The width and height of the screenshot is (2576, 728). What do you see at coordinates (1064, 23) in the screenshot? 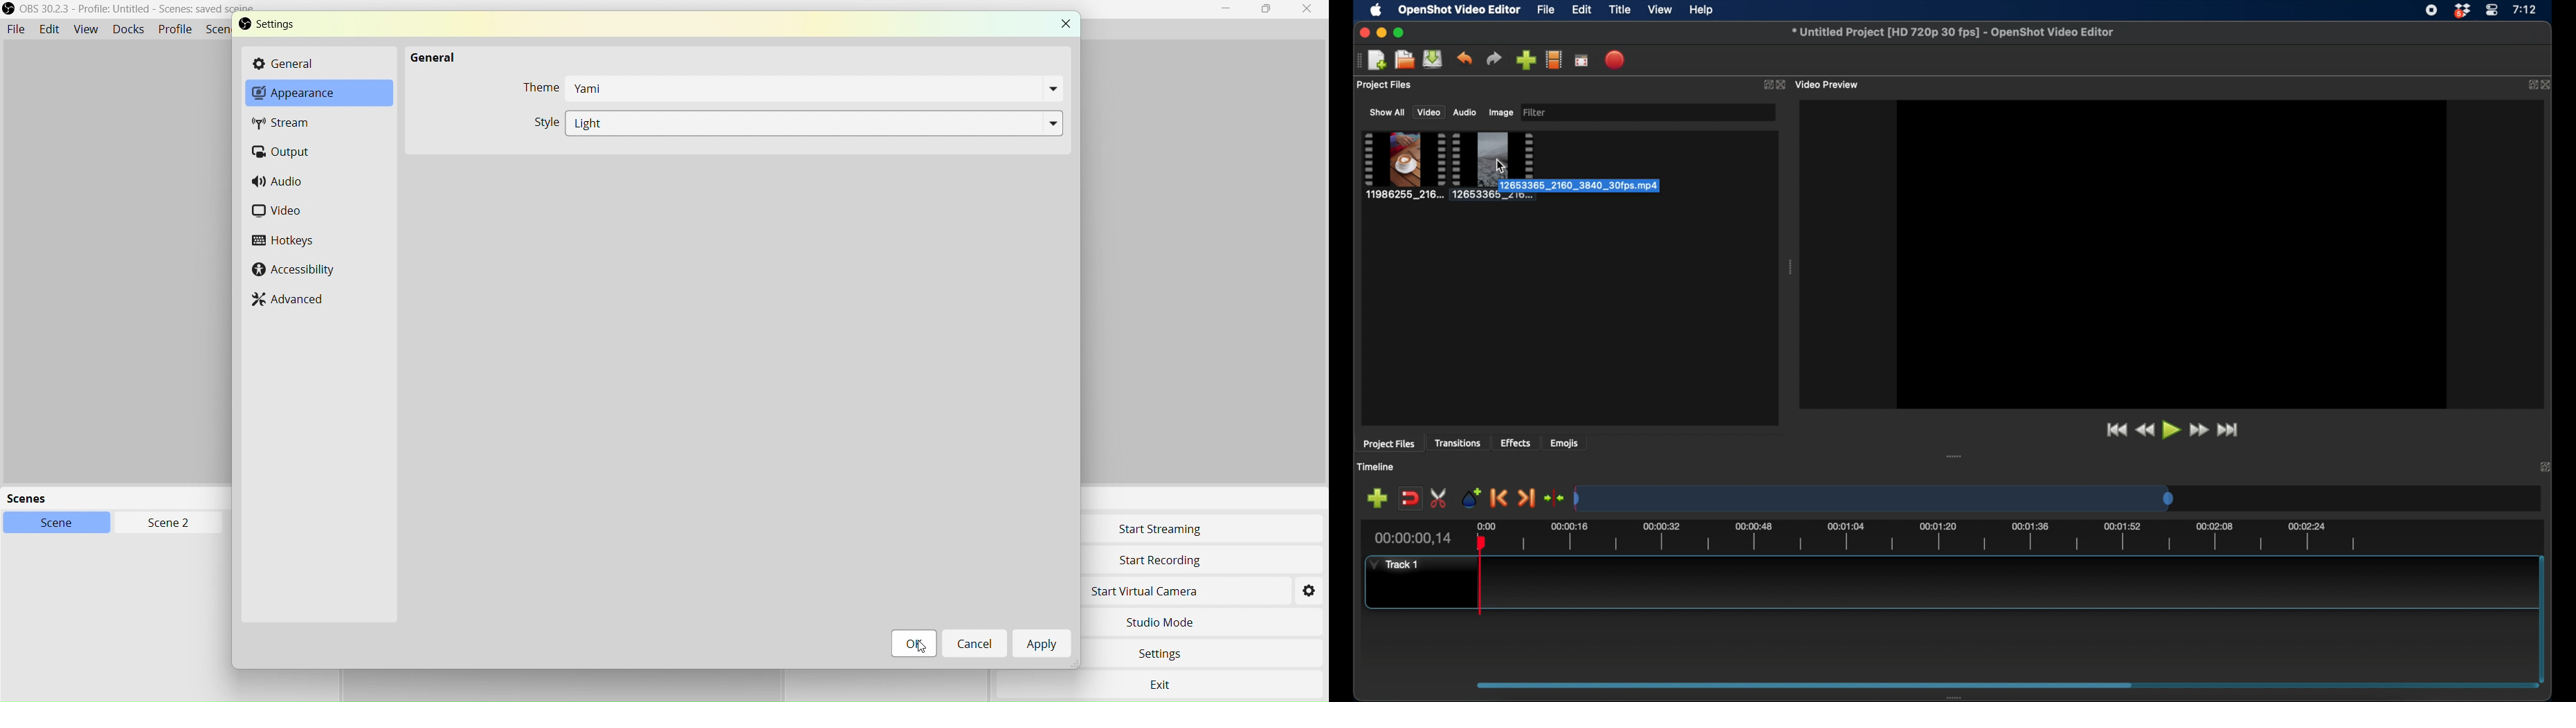
I see `Close` at bounding box center [1064, 23].